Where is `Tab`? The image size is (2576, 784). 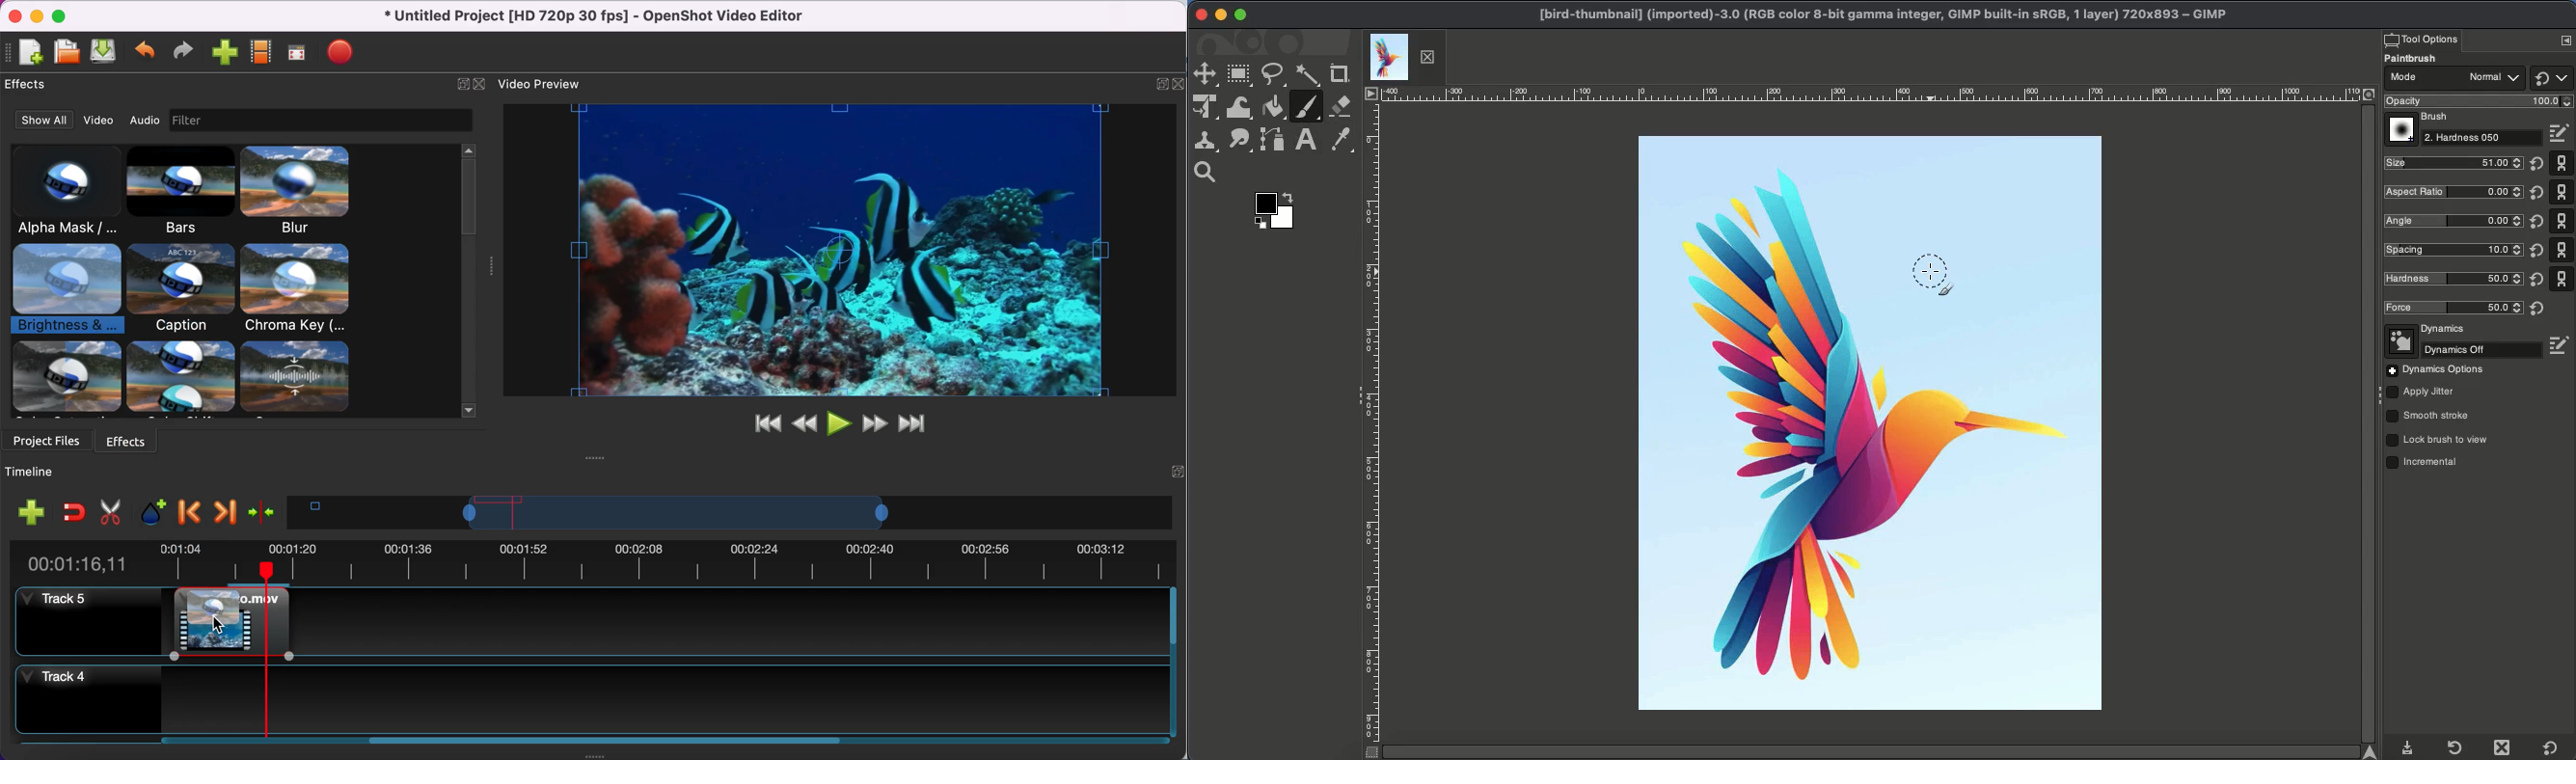 Tab is located at coordinates (1403, 57).